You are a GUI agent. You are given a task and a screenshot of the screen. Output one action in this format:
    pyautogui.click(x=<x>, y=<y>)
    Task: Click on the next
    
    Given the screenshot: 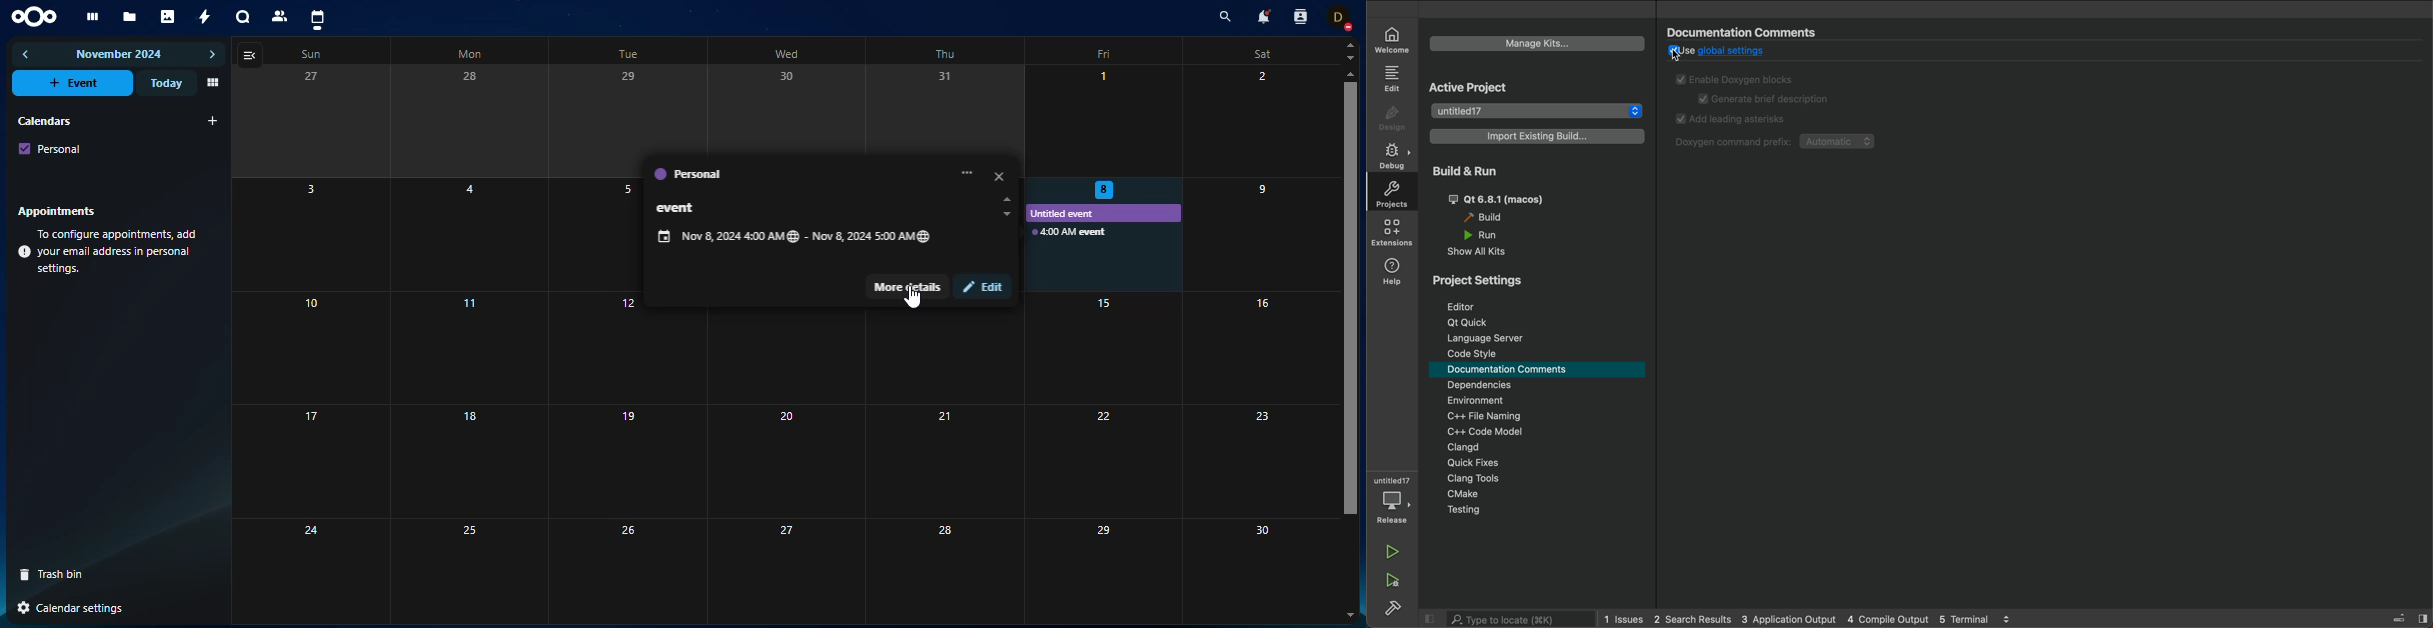 What is the action you would take?
    pyautogui.click(x=212, y=55)
    